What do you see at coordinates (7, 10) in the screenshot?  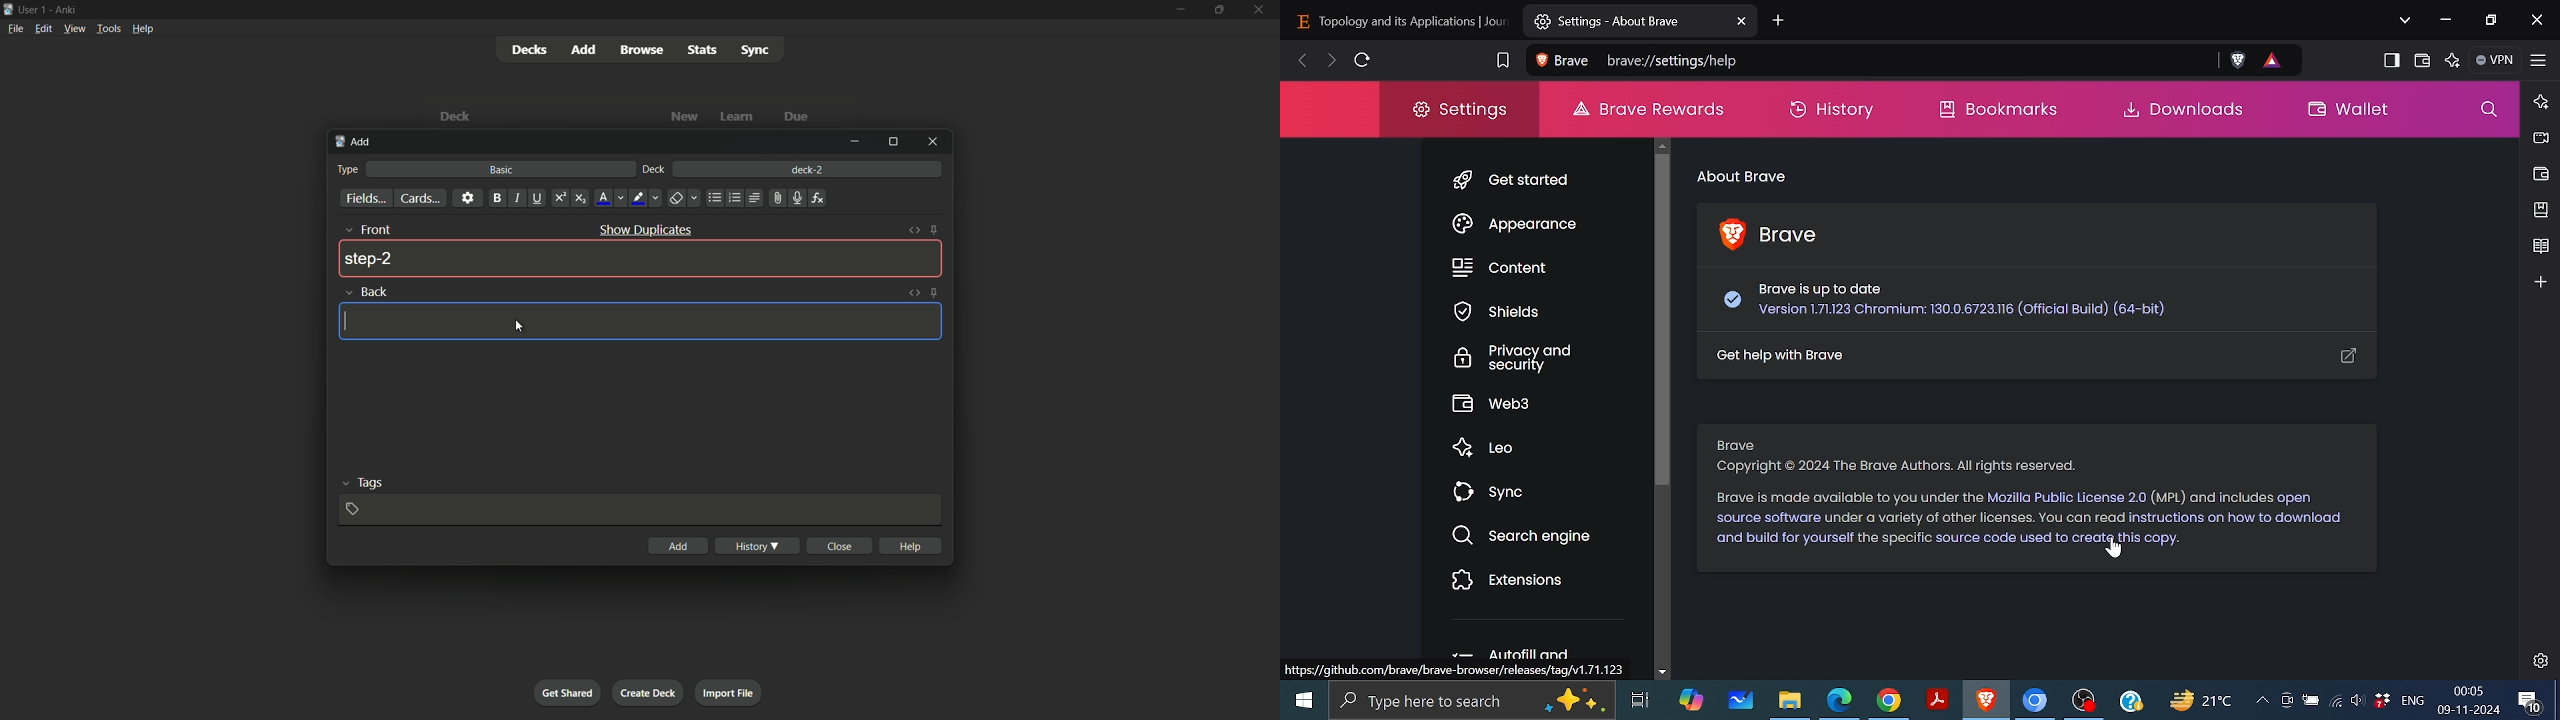 I see `app icon` at bounding box center [7, 10].